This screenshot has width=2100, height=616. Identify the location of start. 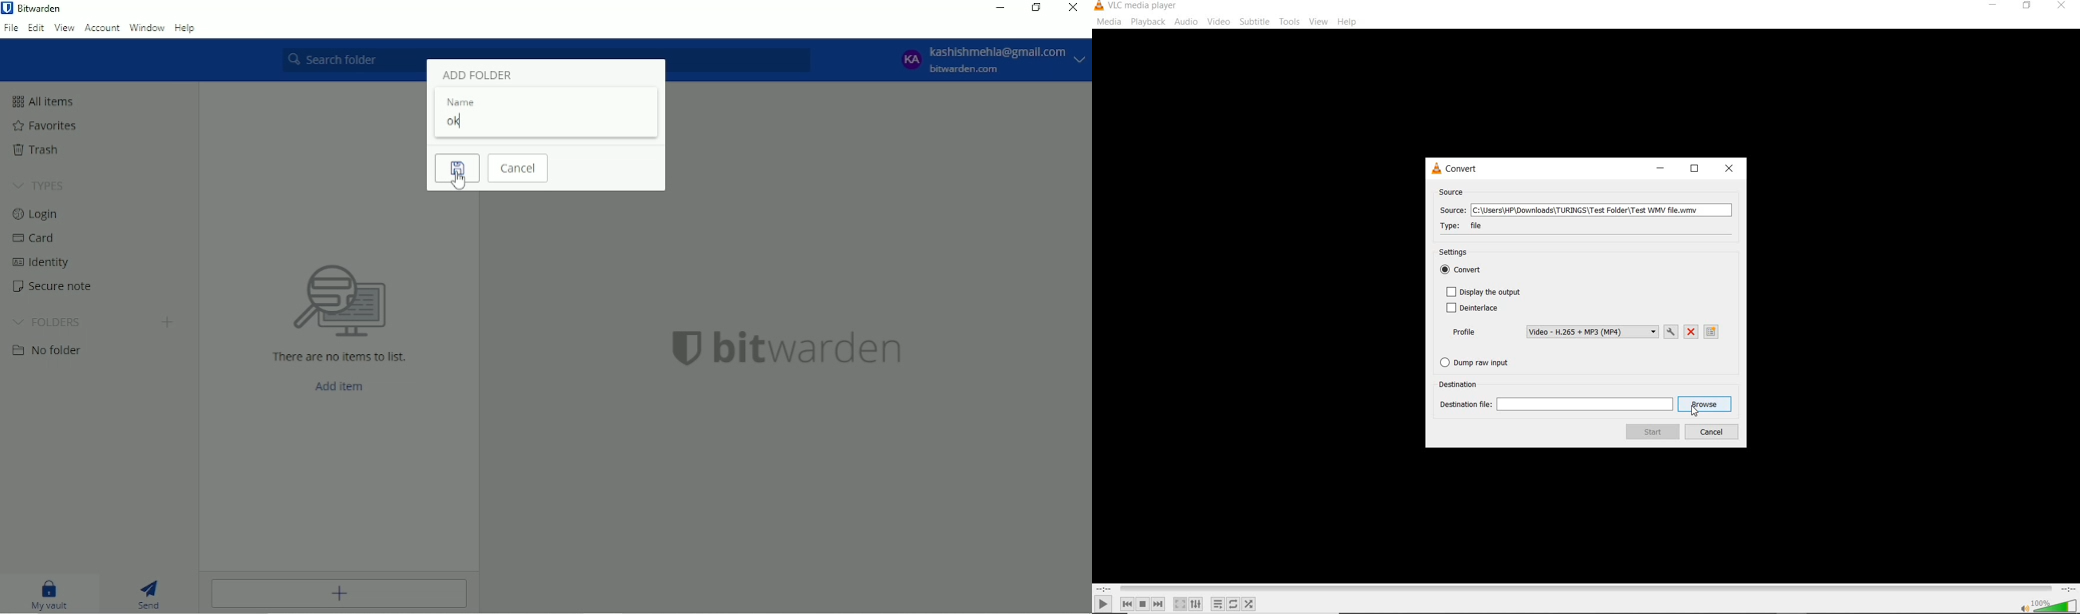
(1652, 432).